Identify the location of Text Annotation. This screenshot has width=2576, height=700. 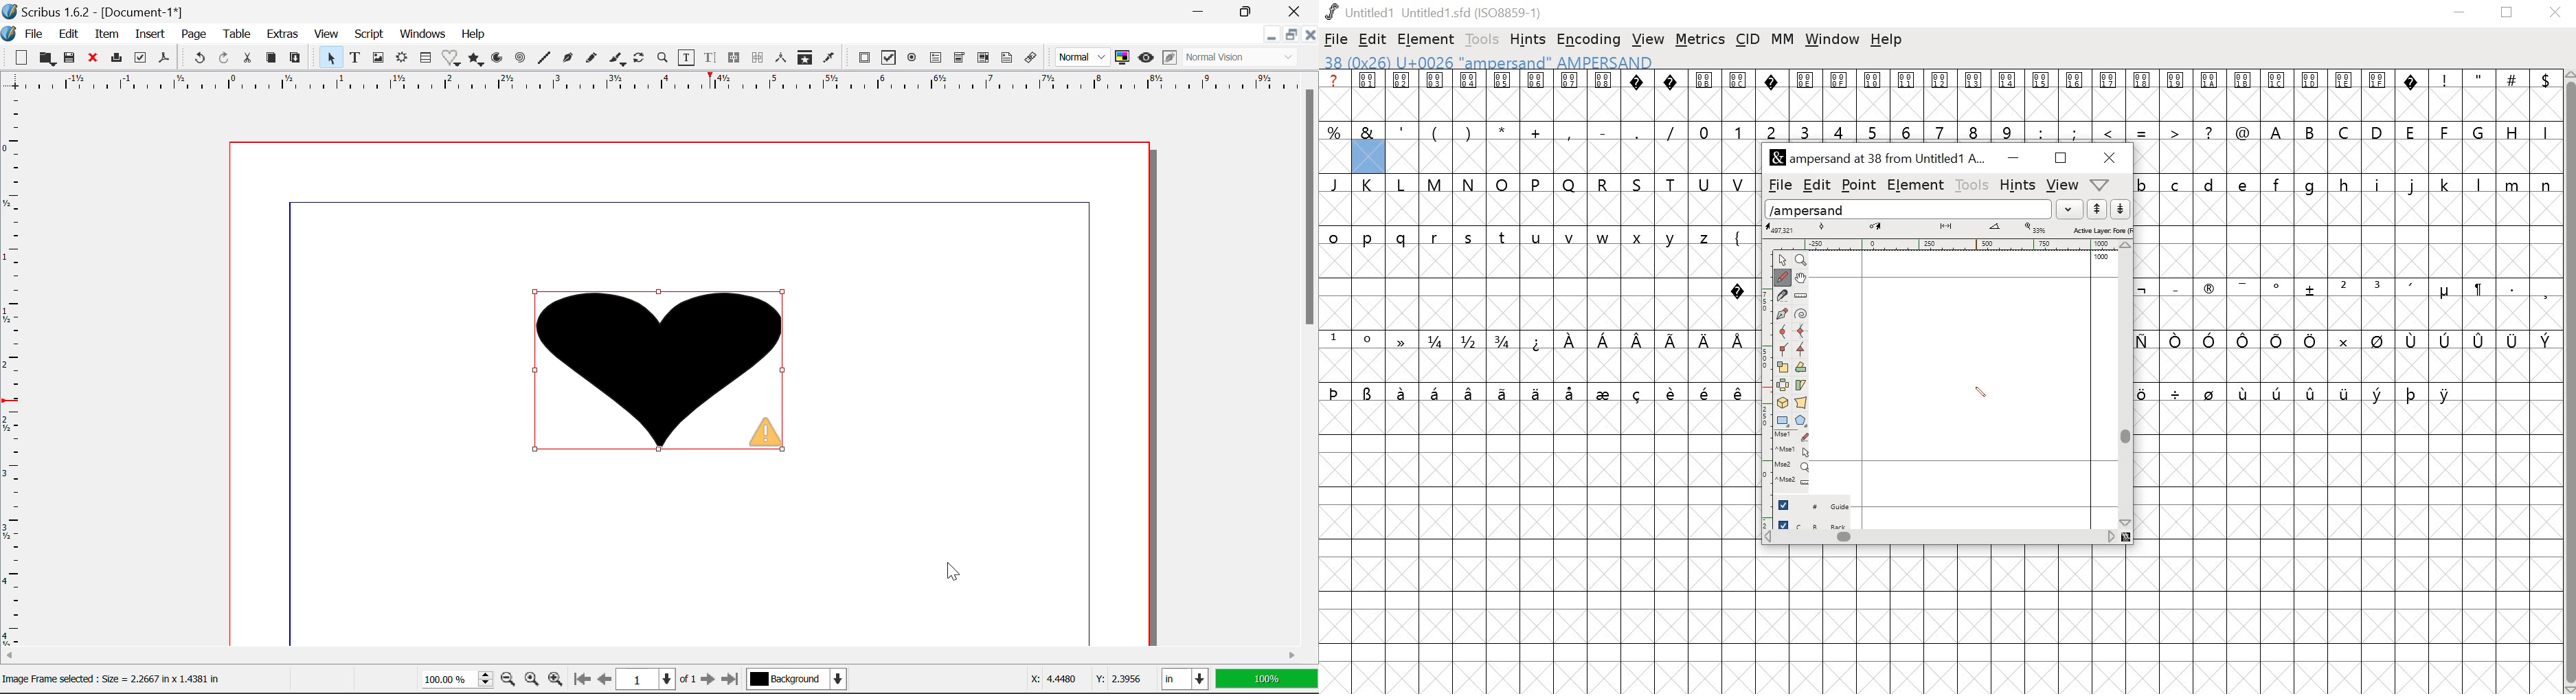
(1006, 58).